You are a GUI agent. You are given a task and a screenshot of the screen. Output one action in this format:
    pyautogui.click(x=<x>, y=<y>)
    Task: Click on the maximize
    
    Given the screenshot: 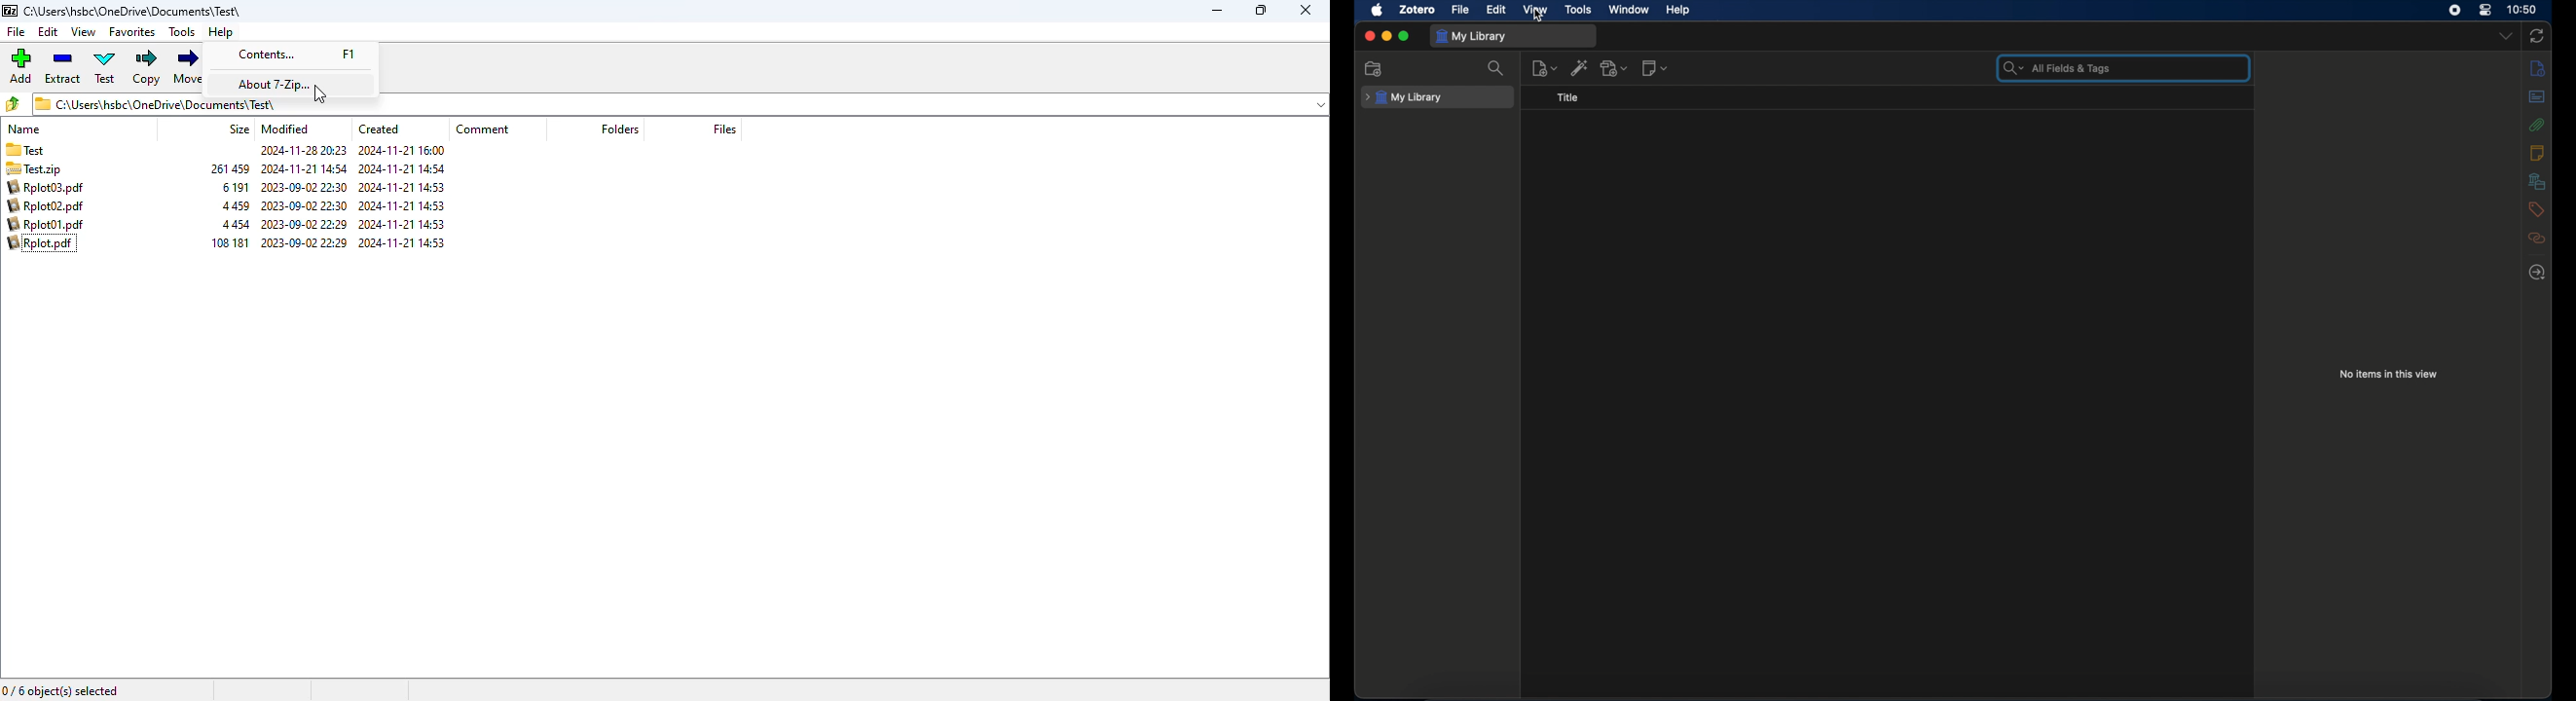 What is the action you would take?
    pyautogui.click(x=1262, y=10)
    